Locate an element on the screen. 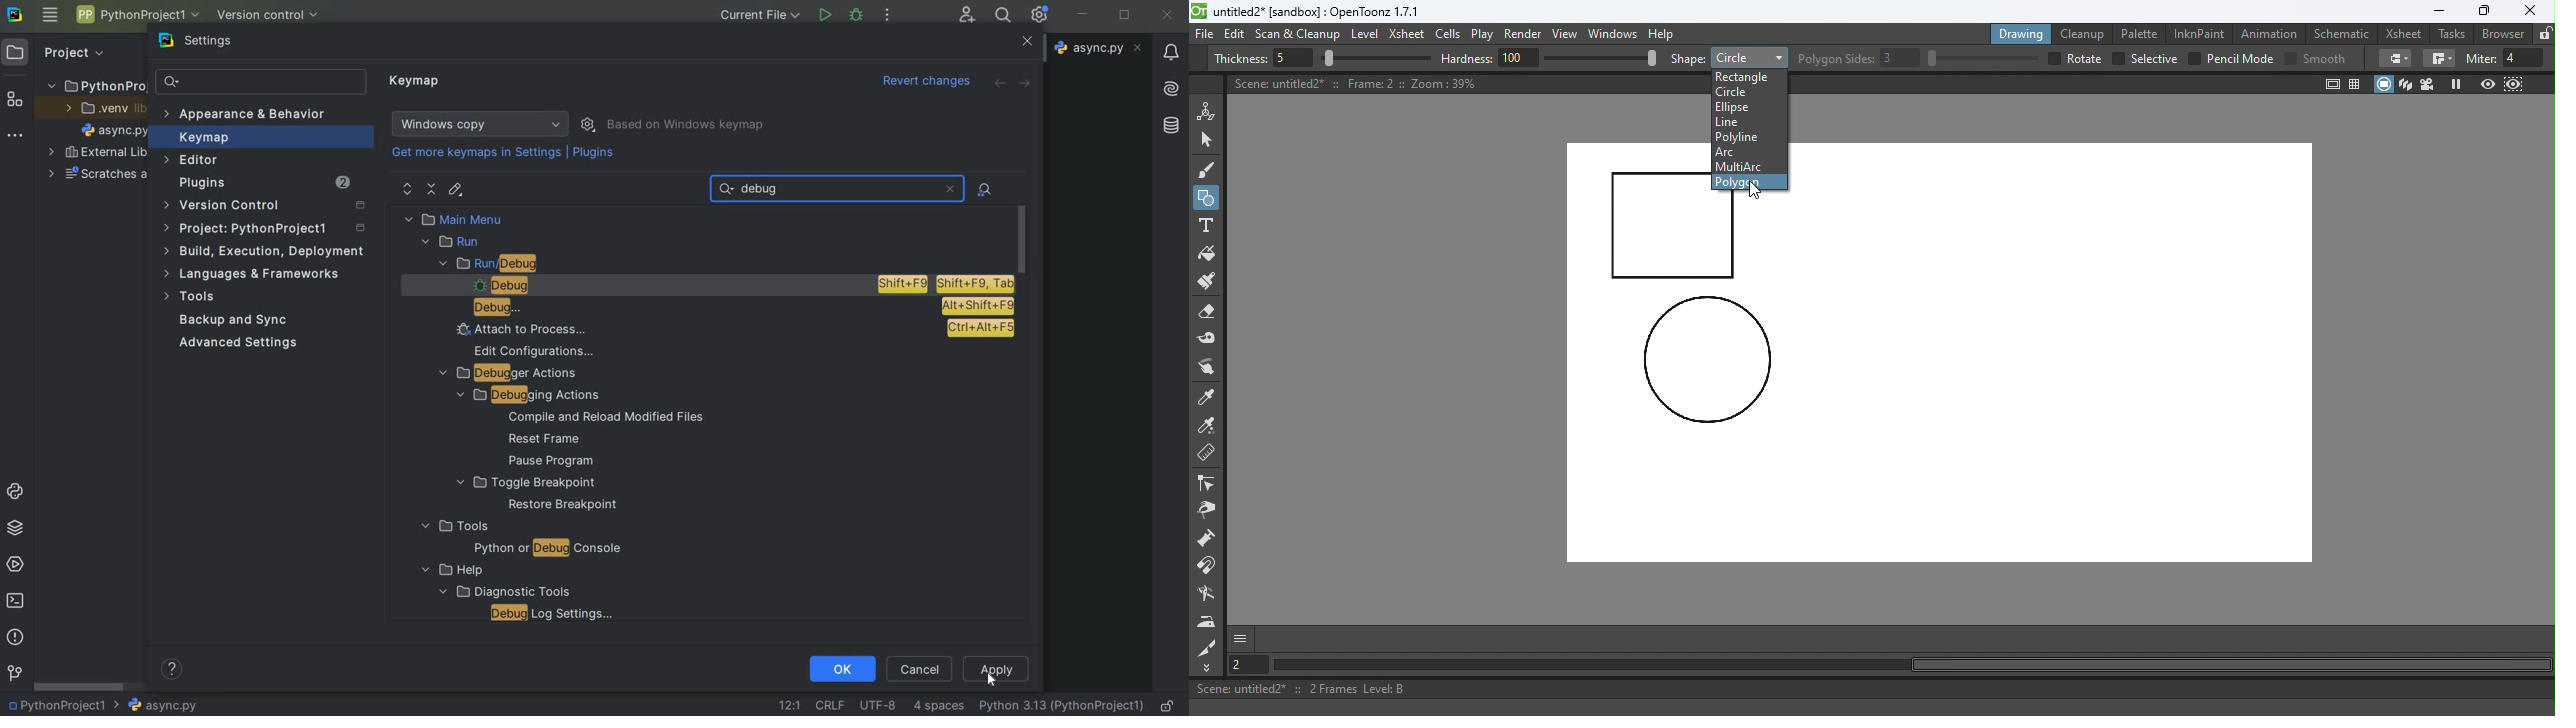  Close is located at coordinates (2529, 11).